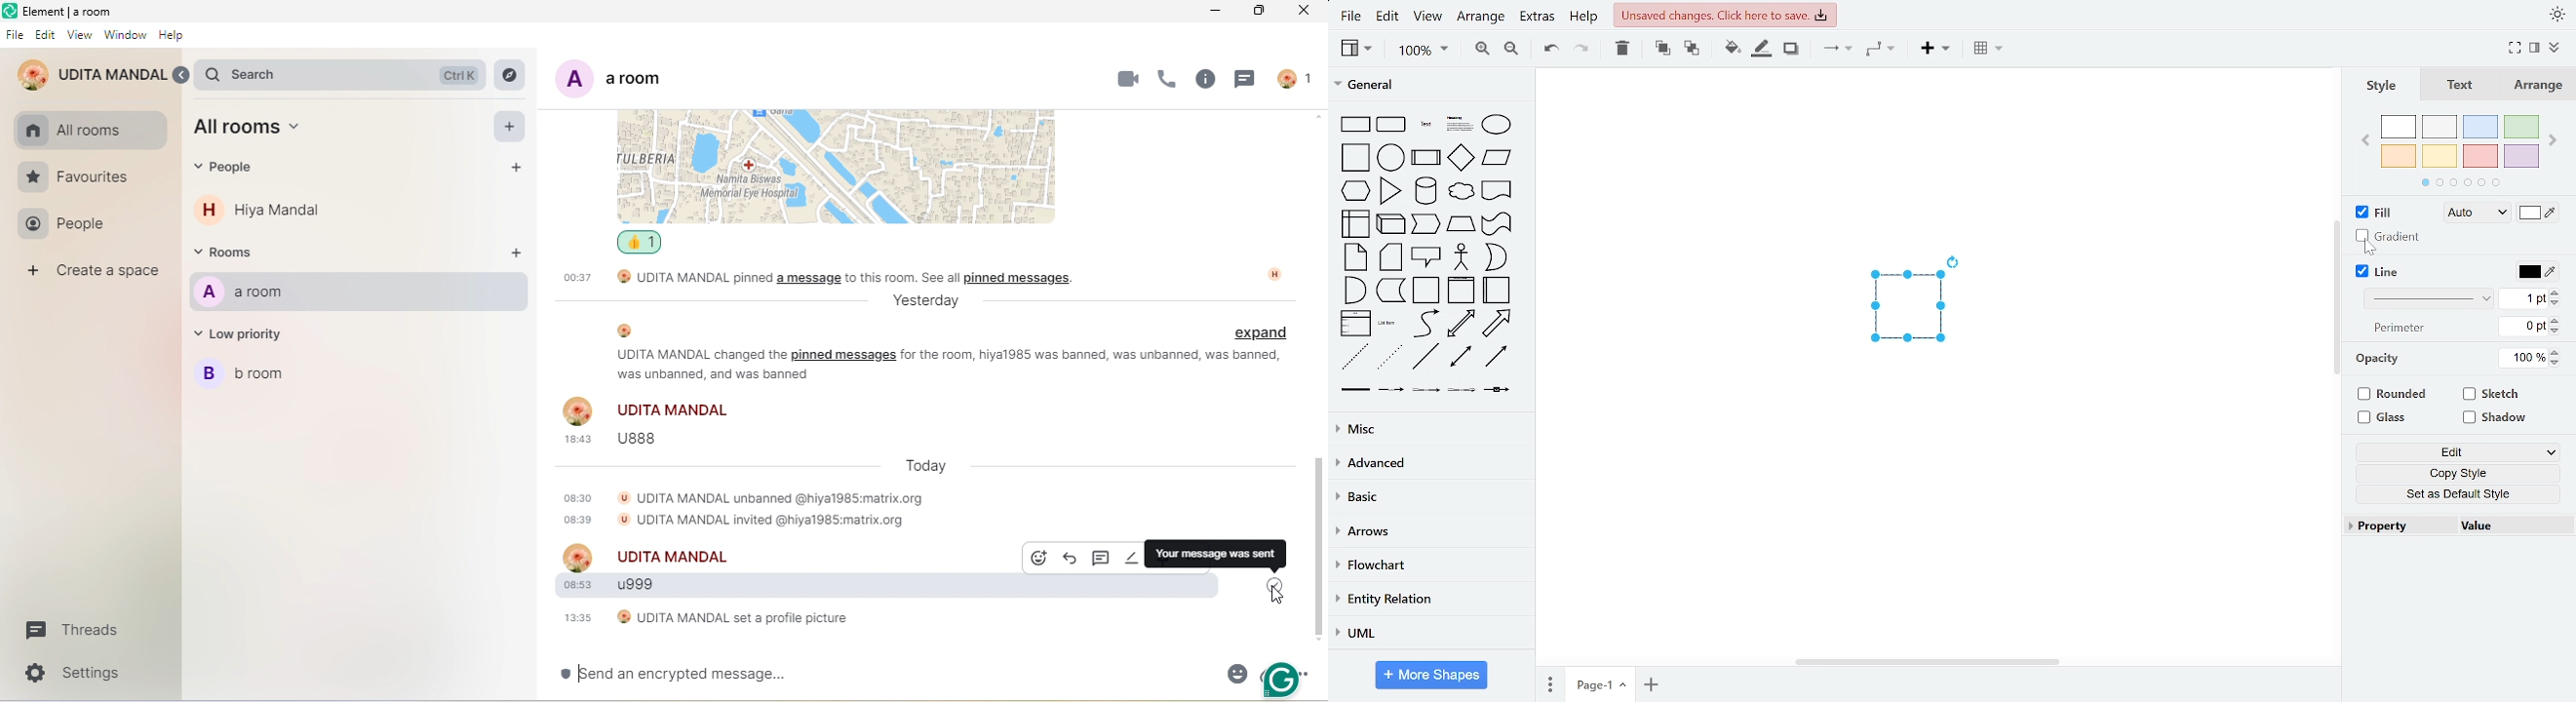 The height and width of the screenshot is (728, 2576). Describe the element at coordinates (339, 73) in the screenshot. I see `Search ctrl k` at that location.